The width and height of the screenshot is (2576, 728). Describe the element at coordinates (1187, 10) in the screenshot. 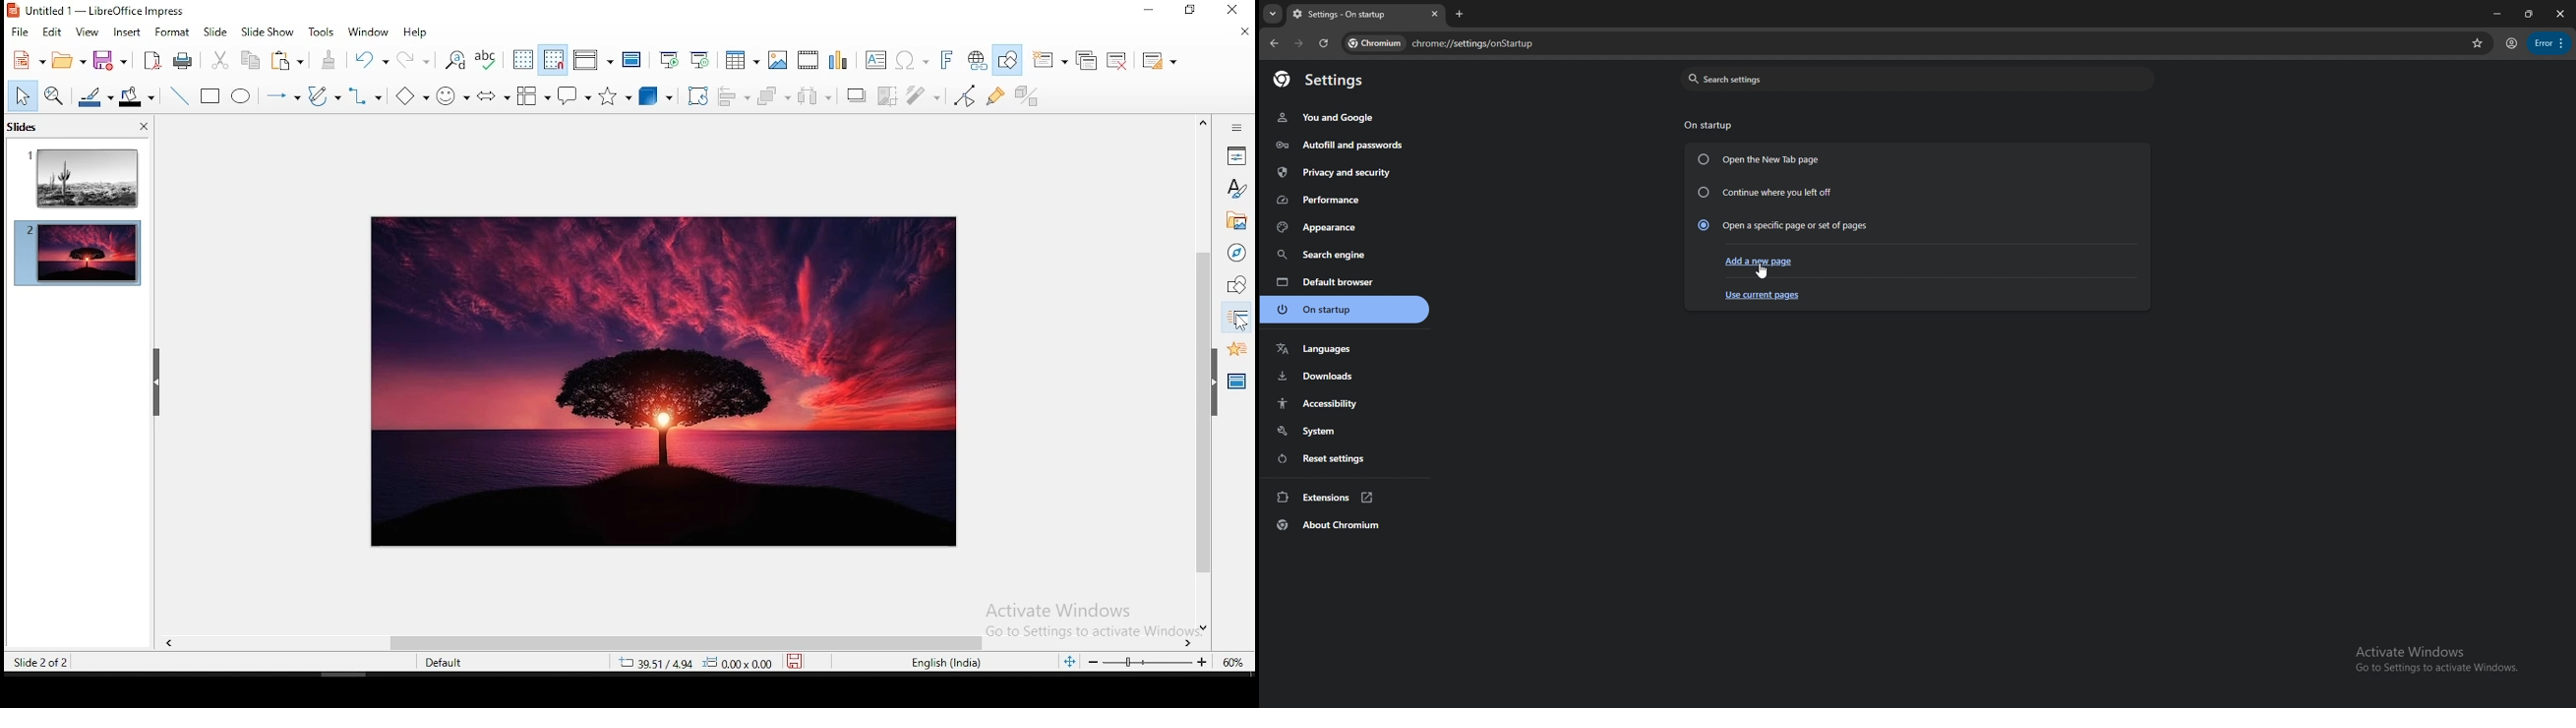

I see `Restore` at that location.